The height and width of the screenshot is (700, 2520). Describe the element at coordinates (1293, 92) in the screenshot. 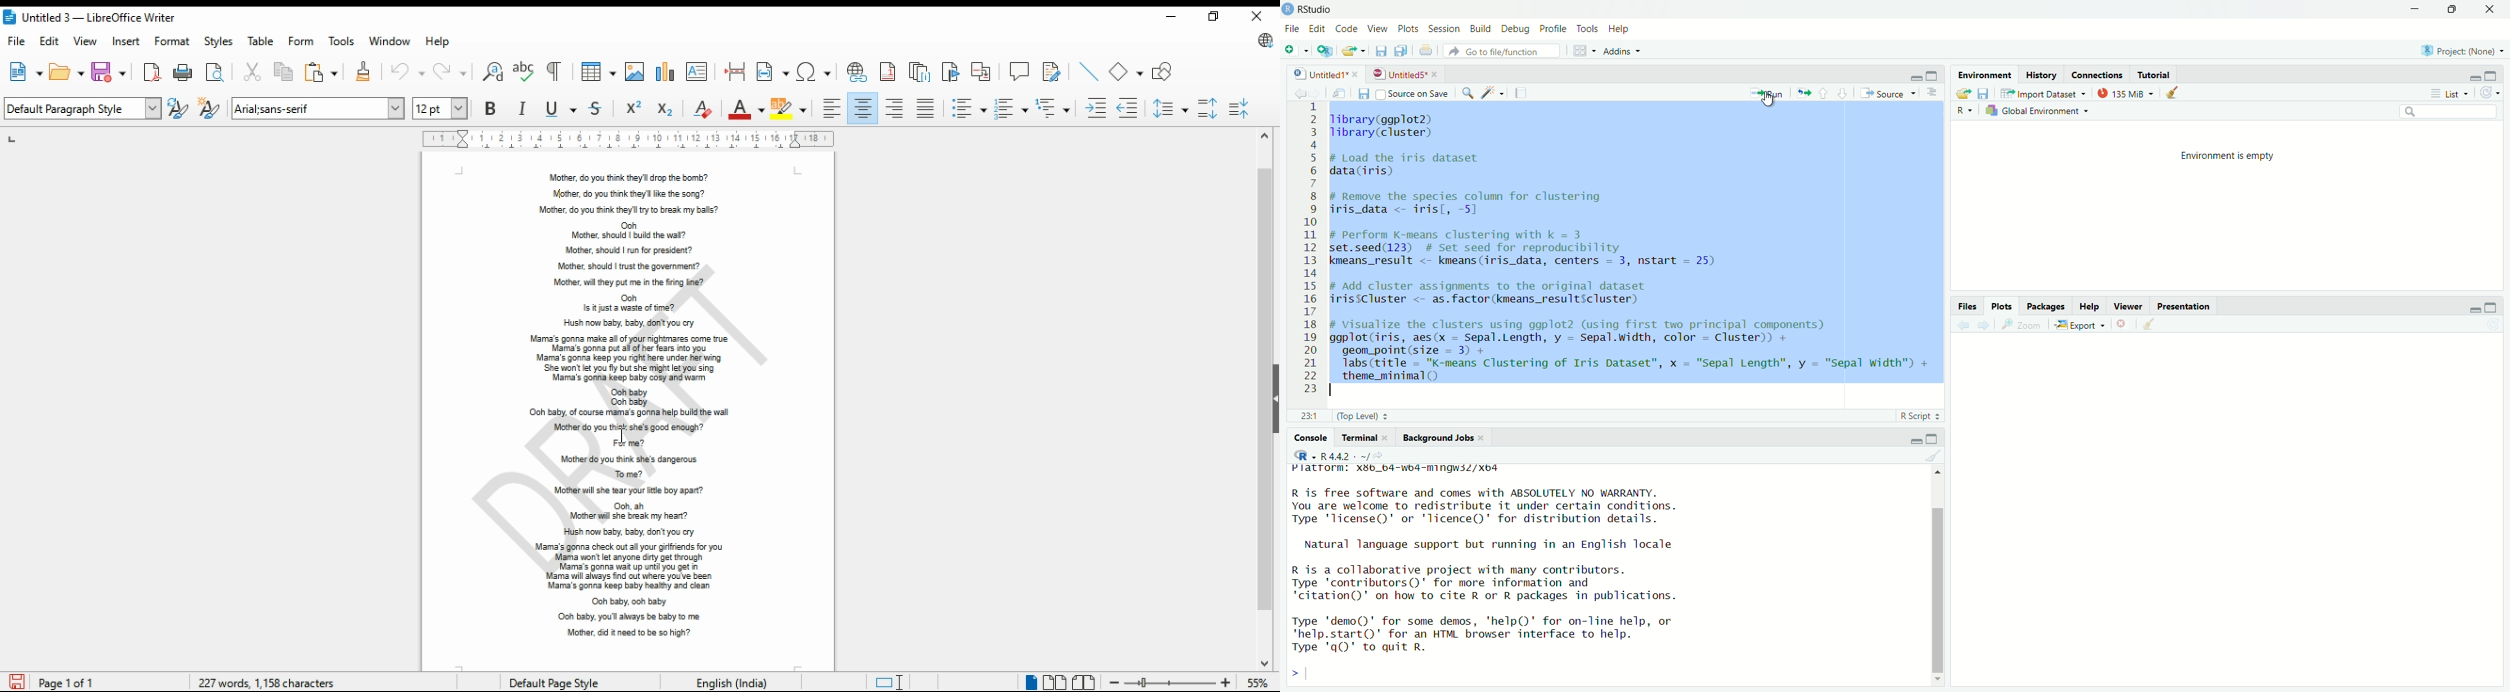

I see `go back to the previous source location` at that location.